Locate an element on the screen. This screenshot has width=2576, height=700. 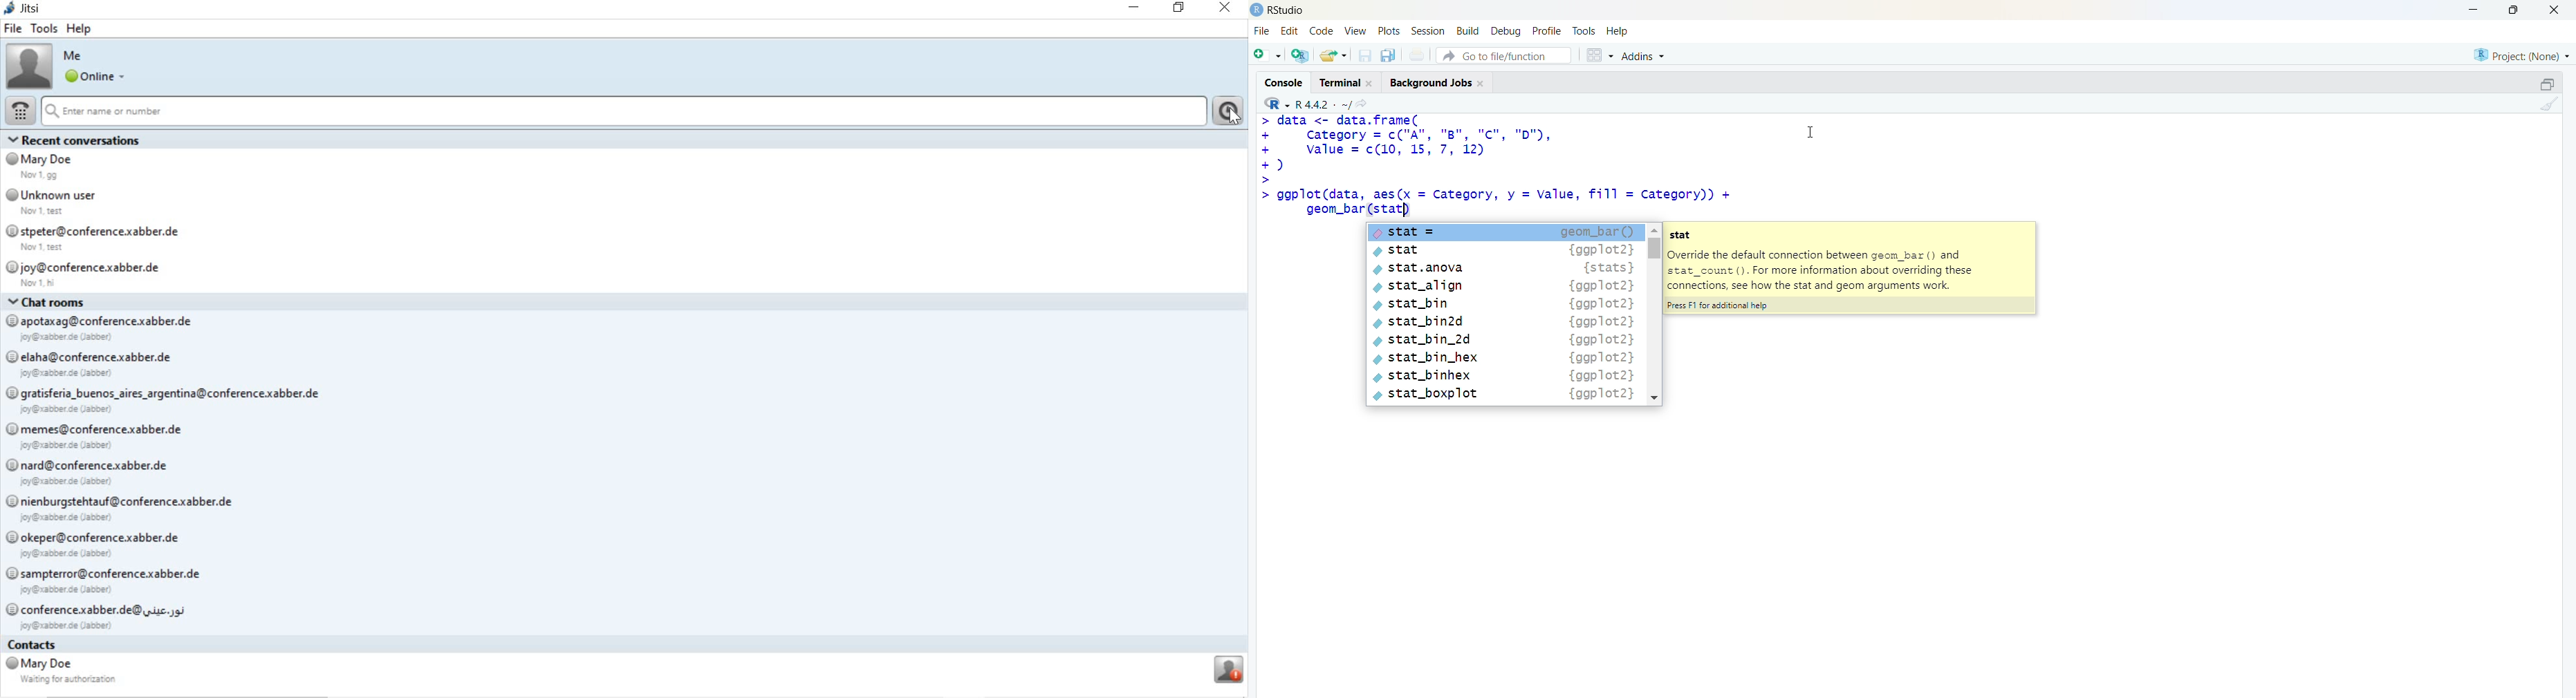
View is located at coordinates (1356, 31).